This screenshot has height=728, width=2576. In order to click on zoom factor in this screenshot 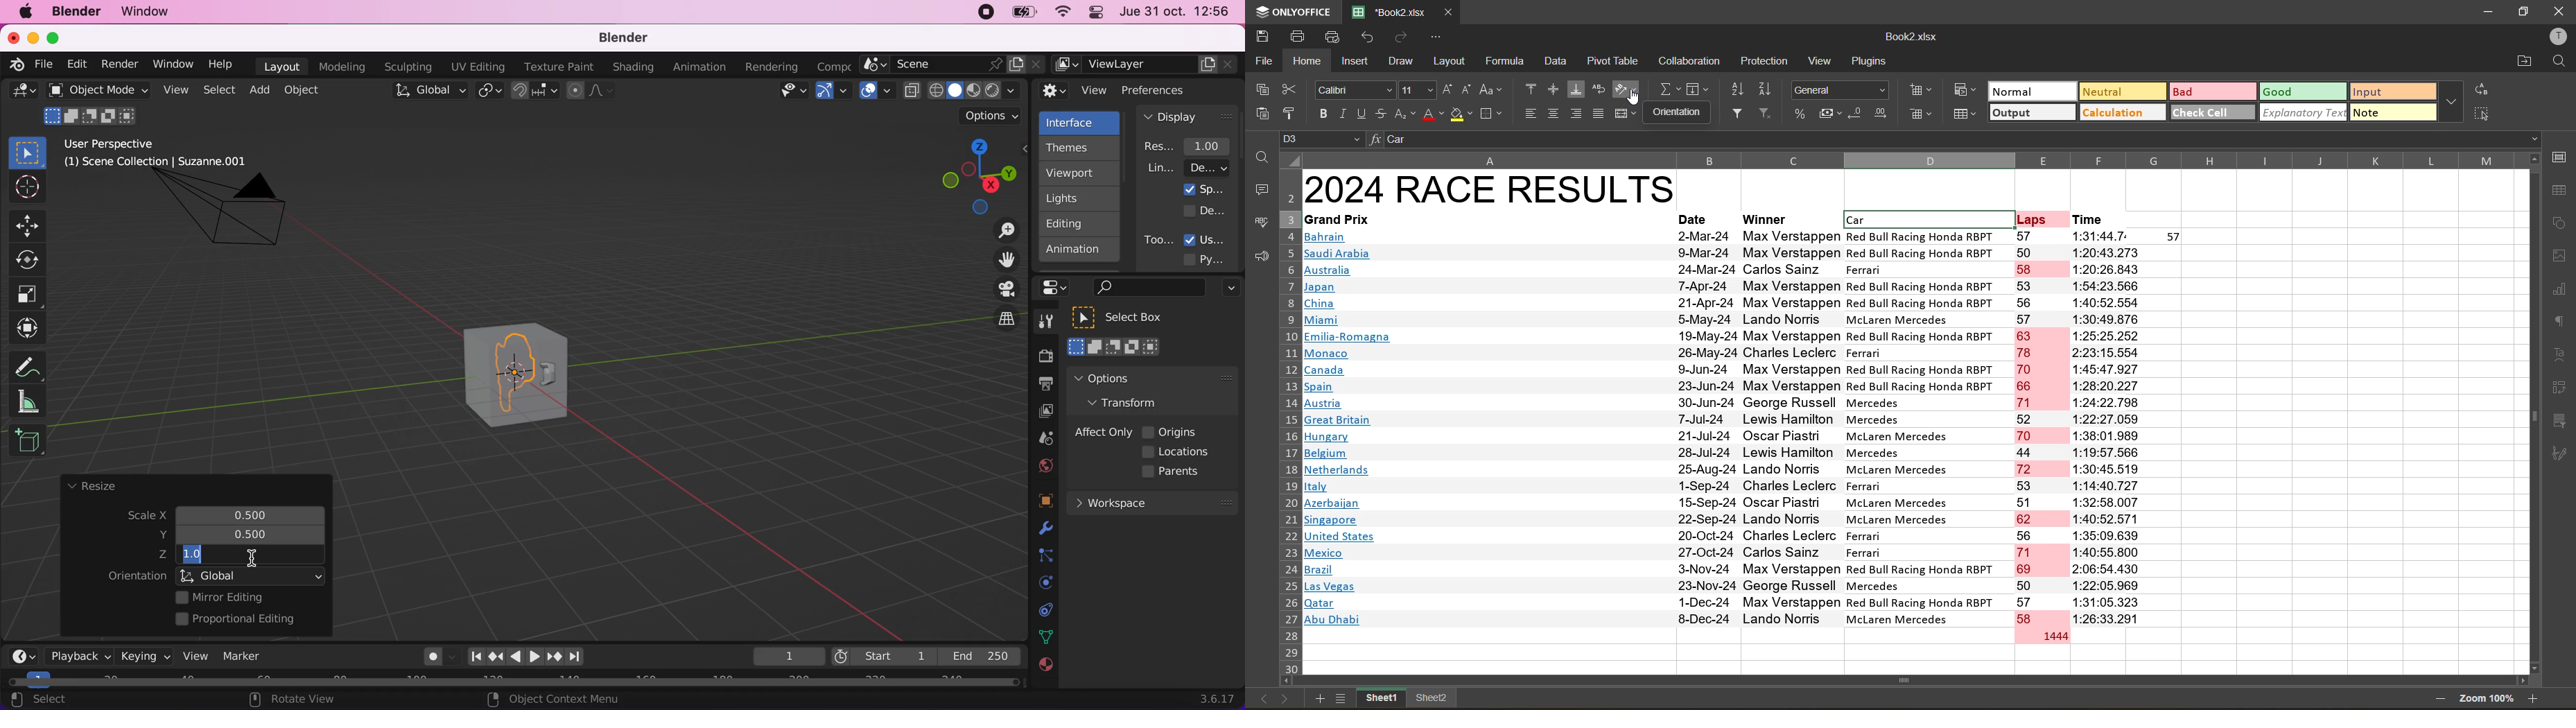, I will do `click(2487, 698)`.